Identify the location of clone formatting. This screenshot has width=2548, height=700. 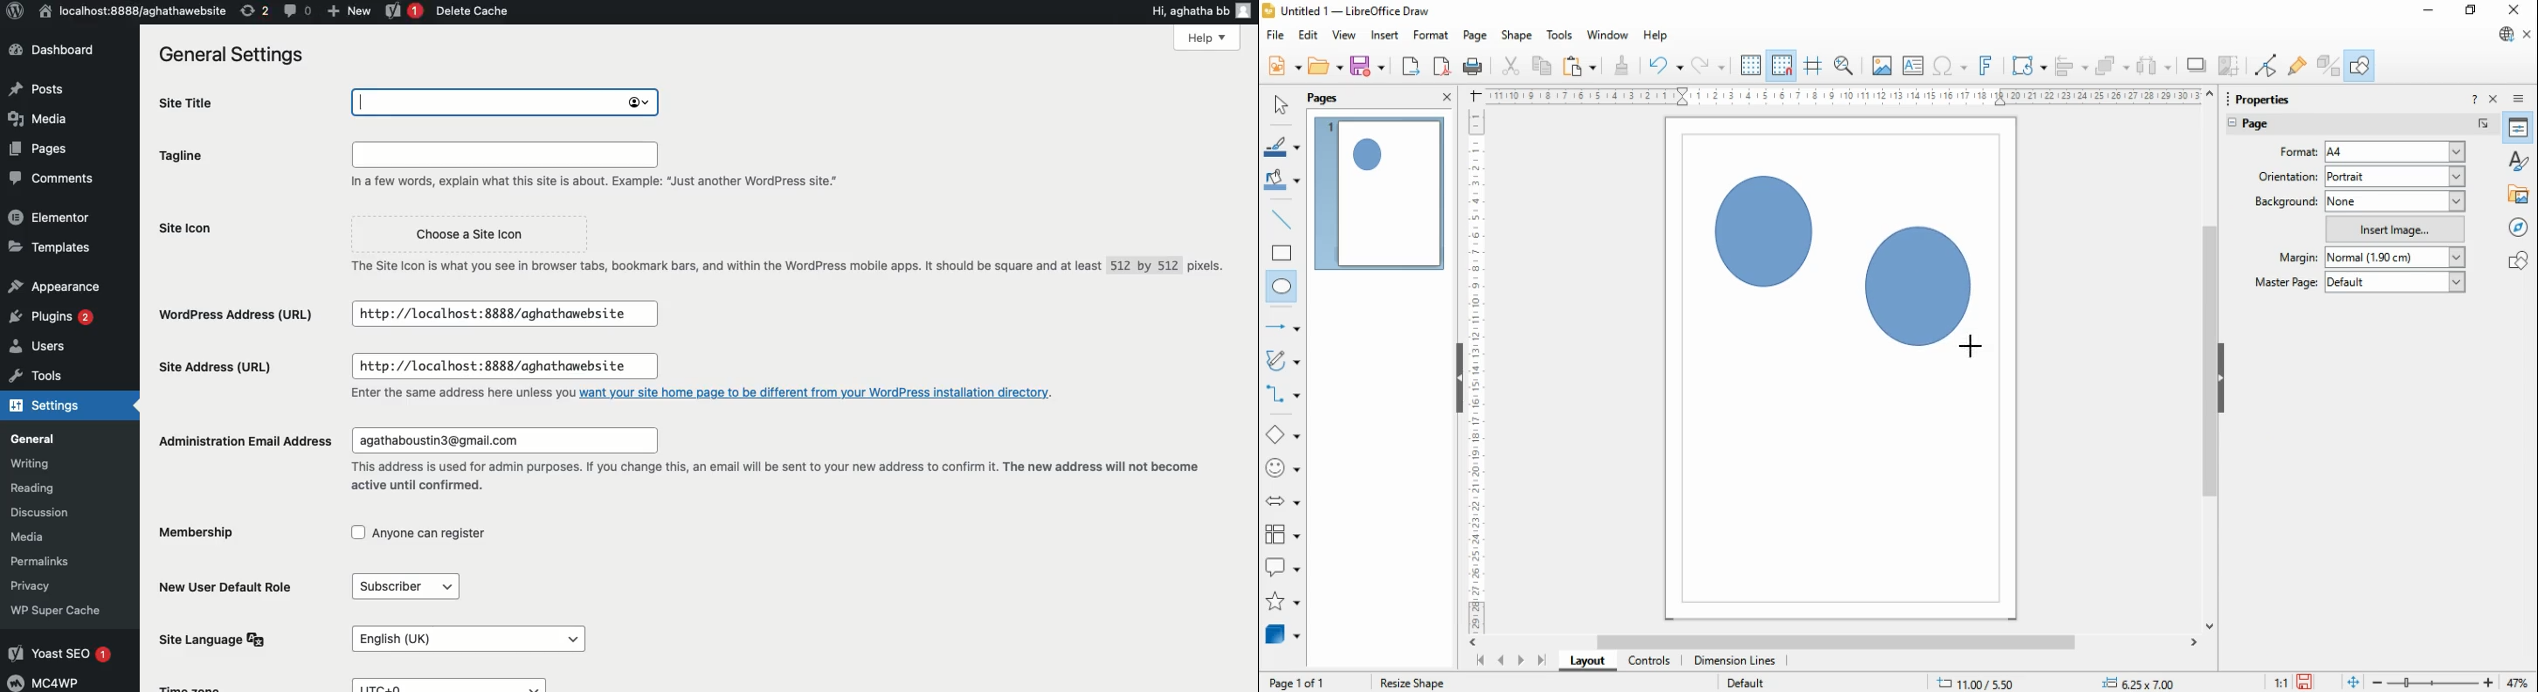
(1622, 65).